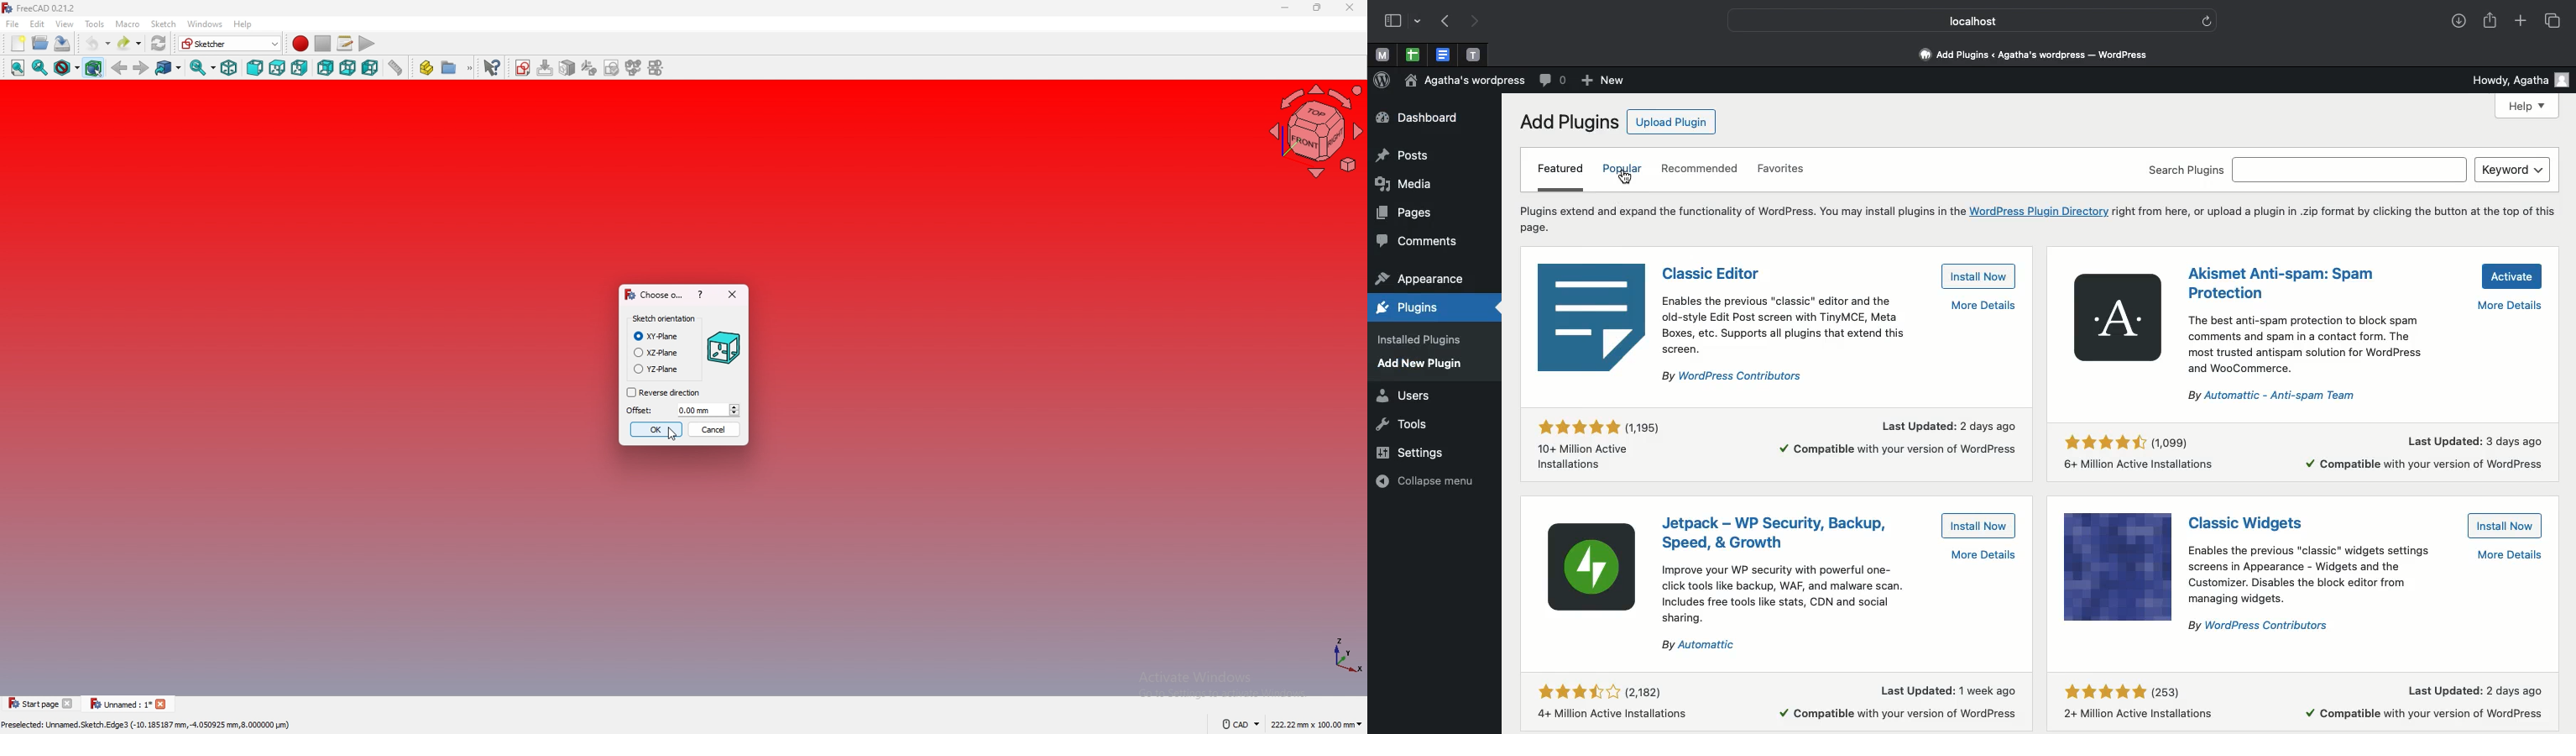 This screenshot has width=2576, height=756. Describe the element at coordinates (2513, 170) in the screenshot. I see `Keyword` at that location.